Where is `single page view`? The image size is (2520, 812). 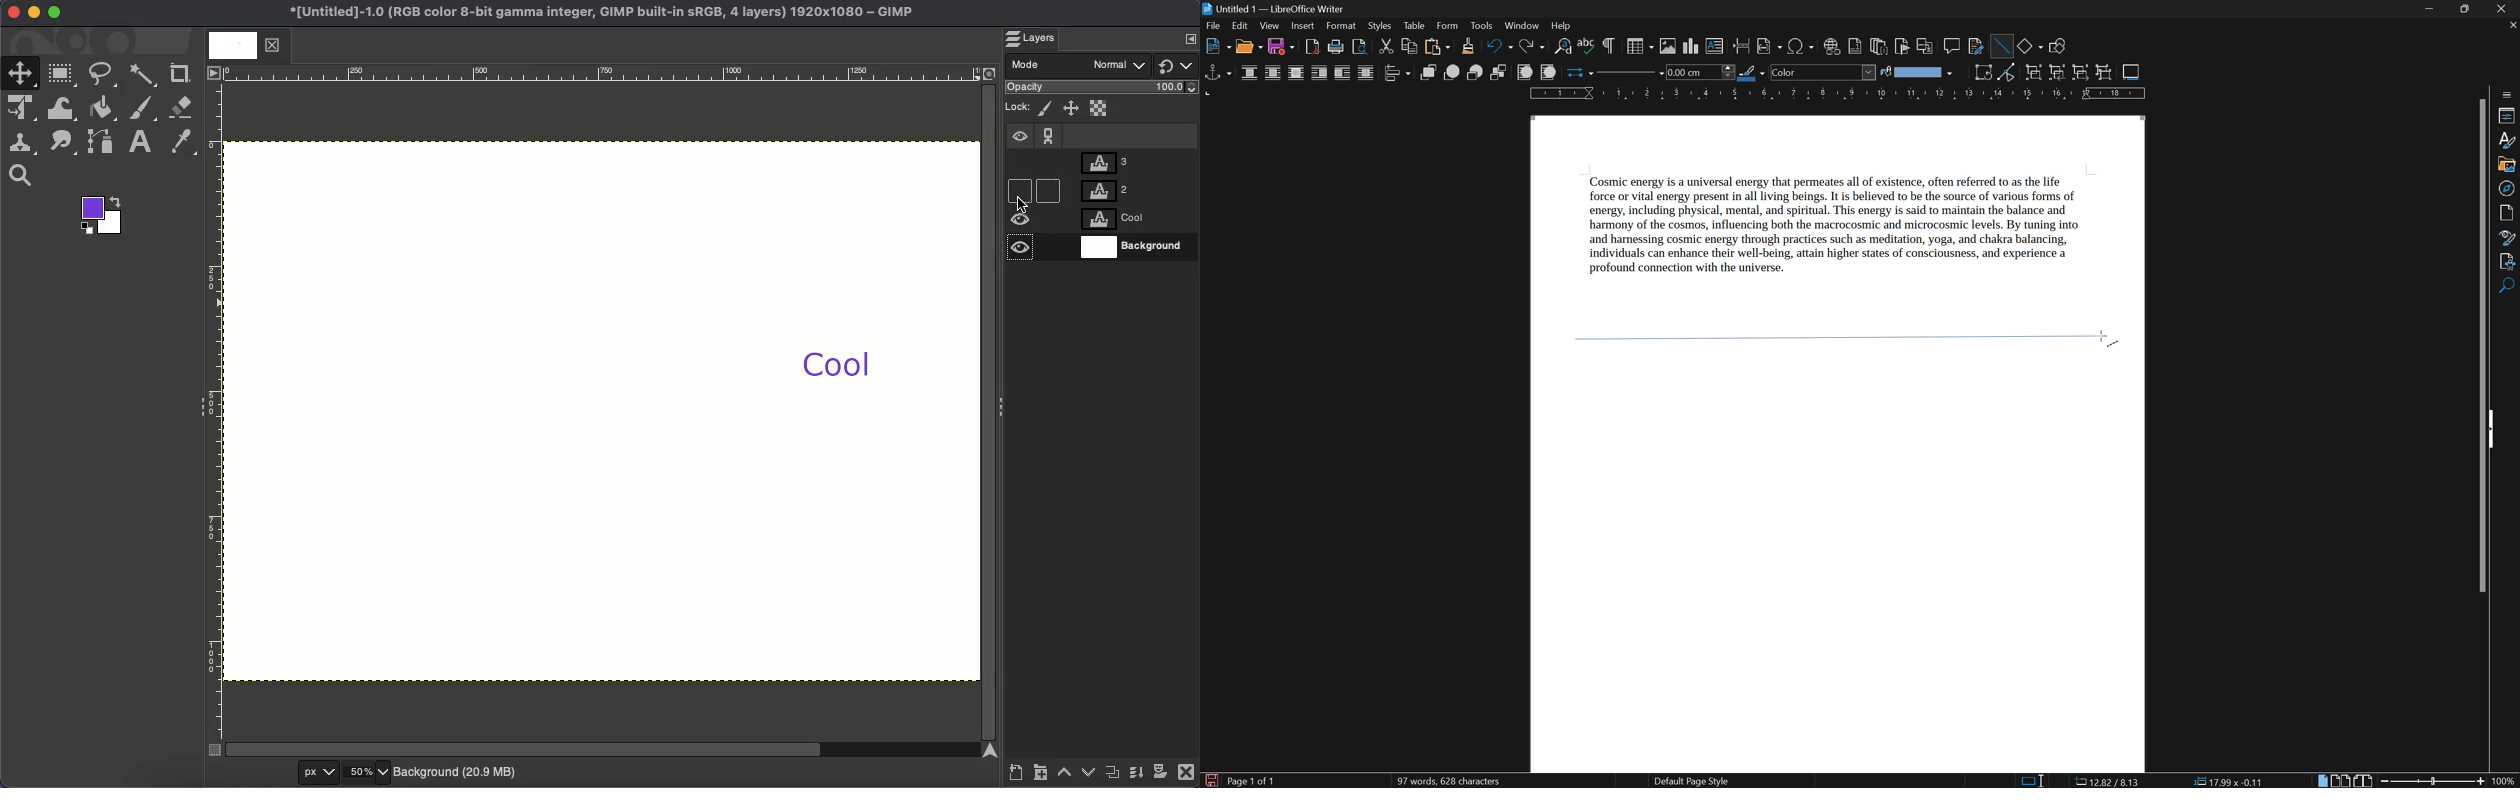 single page view is located at coordinates (2323, 781).